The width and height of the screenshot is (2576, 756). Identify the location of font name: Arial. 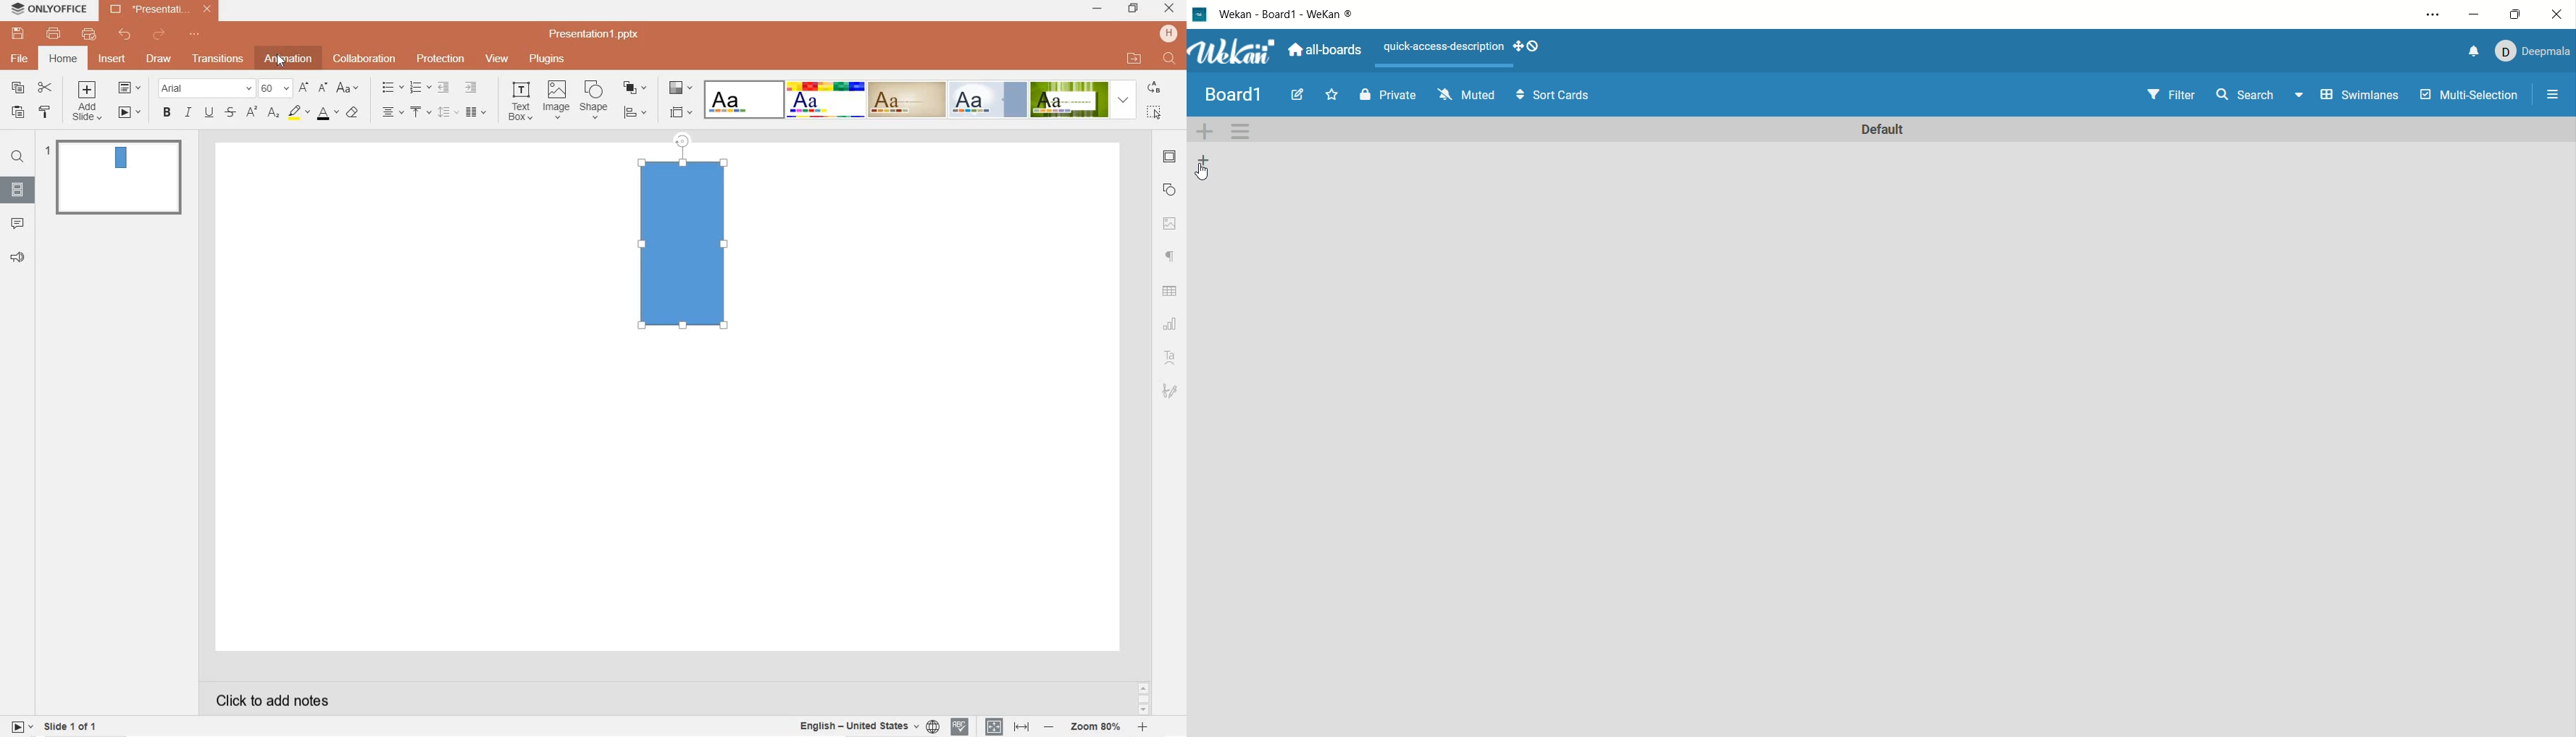
(203, 88).